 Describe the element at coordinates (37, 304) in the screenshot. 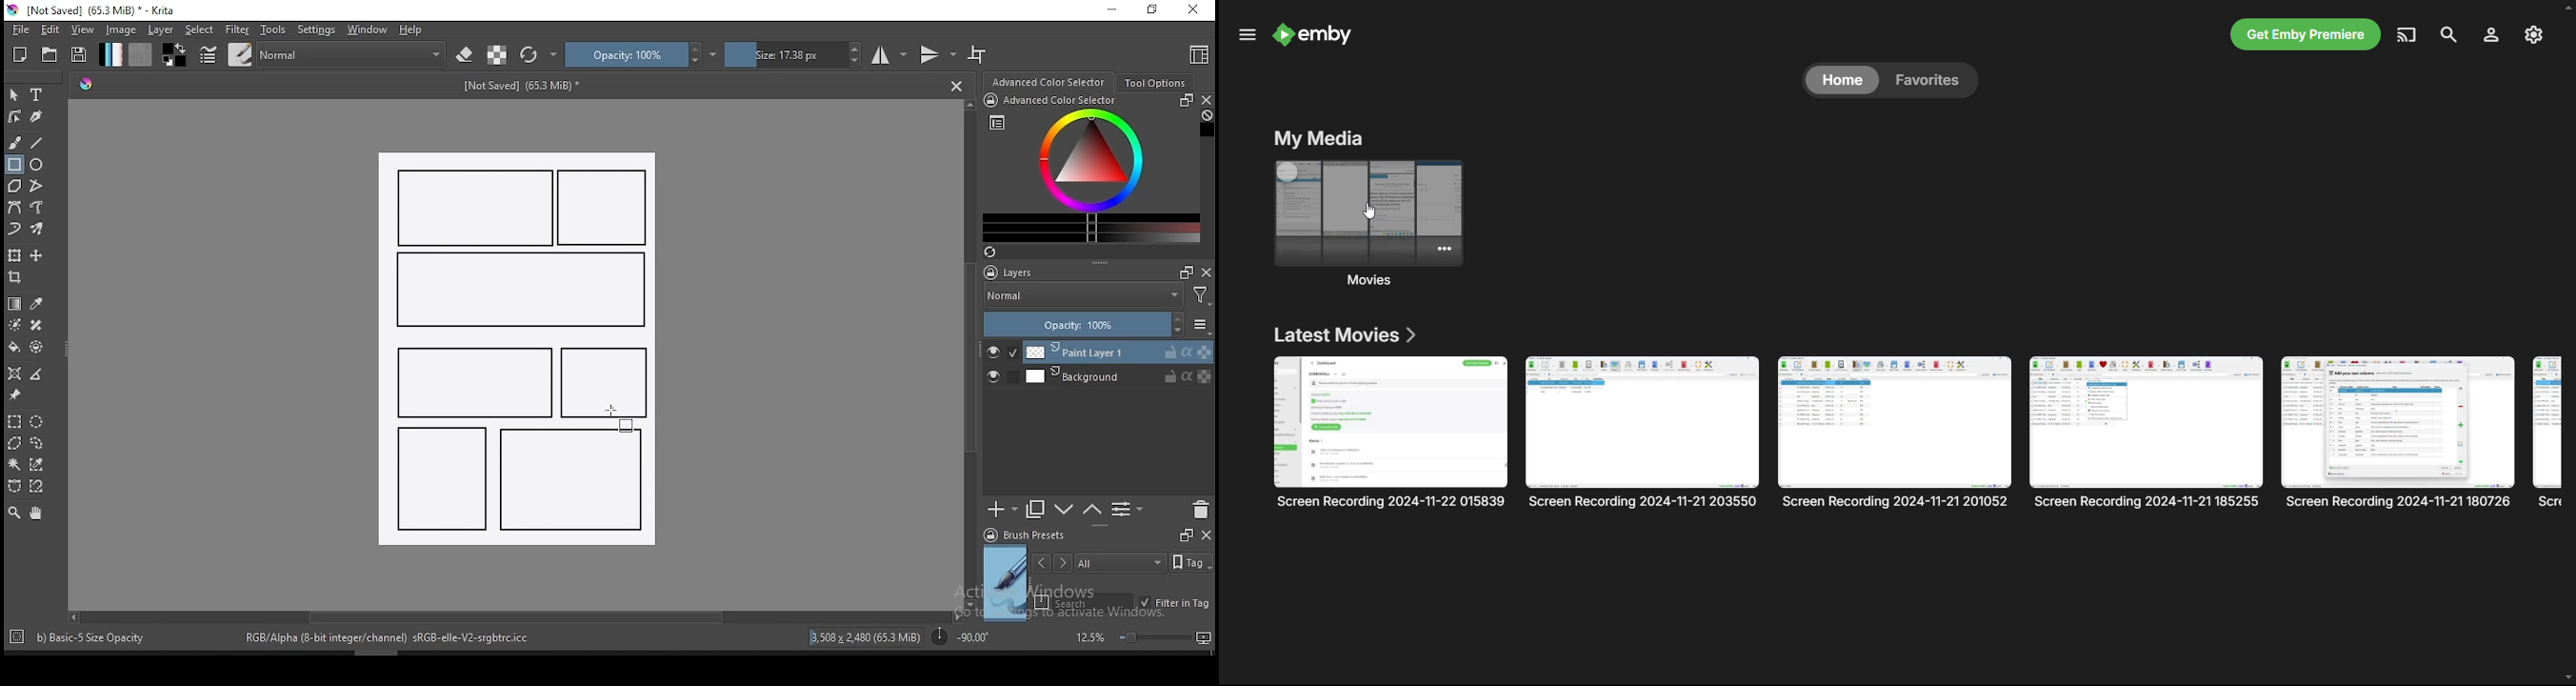

I see `pick a color from image and current layer` at that location.